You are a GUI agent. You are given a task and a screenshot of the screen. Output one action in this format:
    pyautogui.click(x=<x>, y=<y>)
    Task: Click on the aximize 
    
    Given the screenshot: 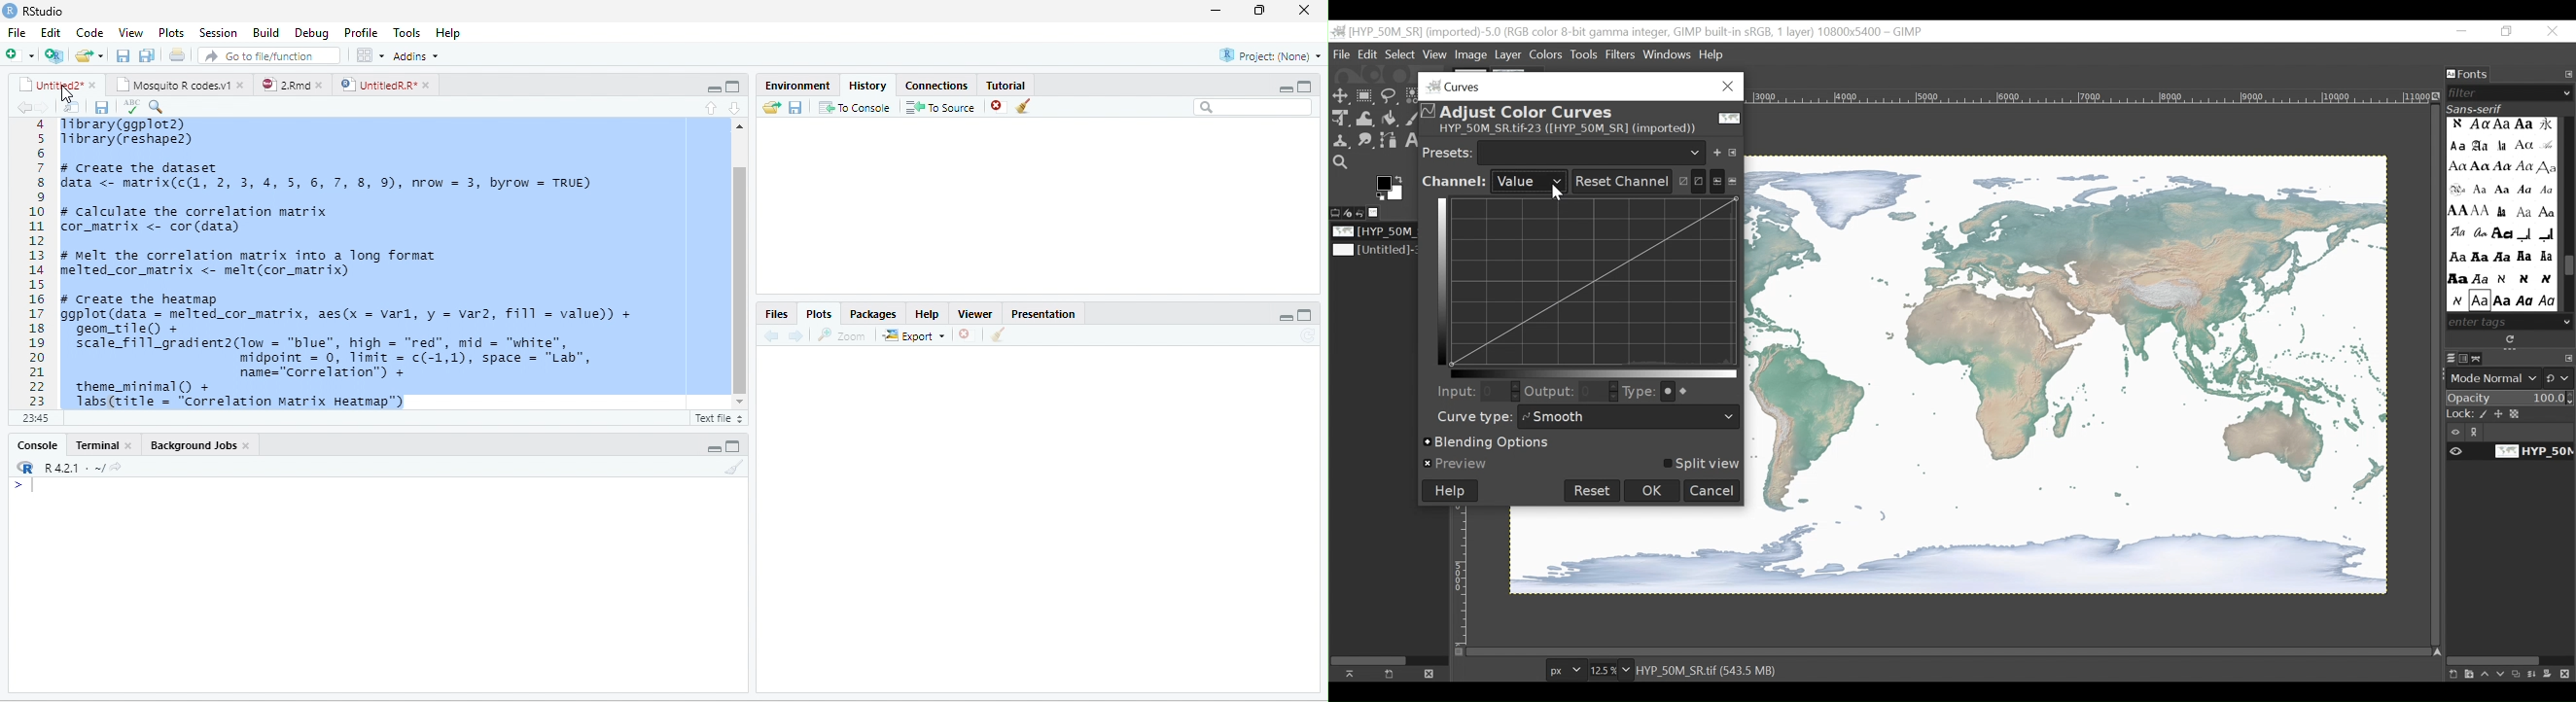 What is the action you would take?
    pyautogui.click(x=1311, y=84)
    